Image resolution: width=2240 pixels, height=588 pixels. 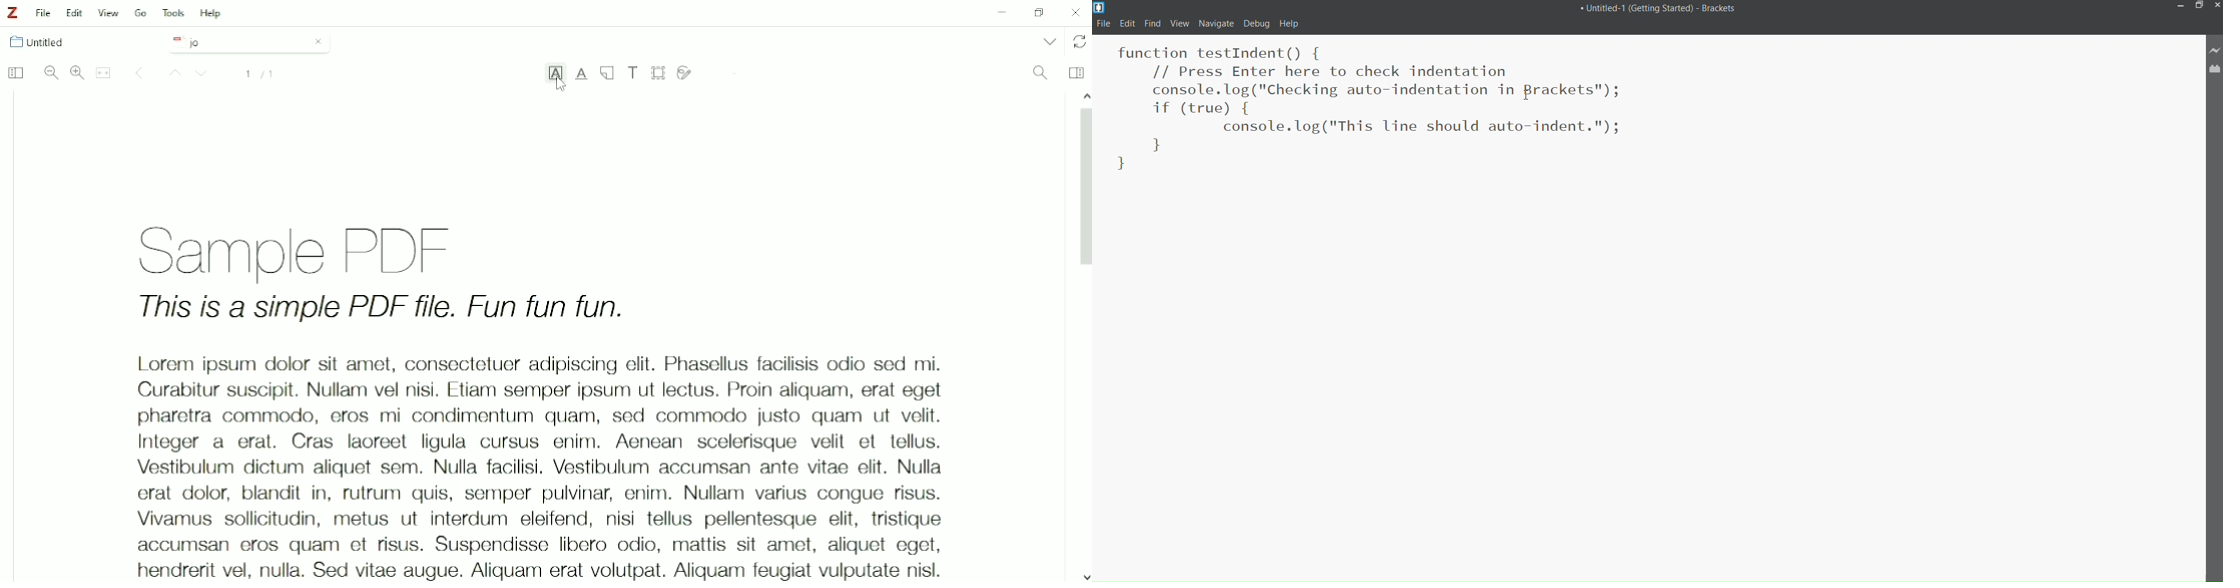 I want to click on Untitled, so click(x=46, y=42).